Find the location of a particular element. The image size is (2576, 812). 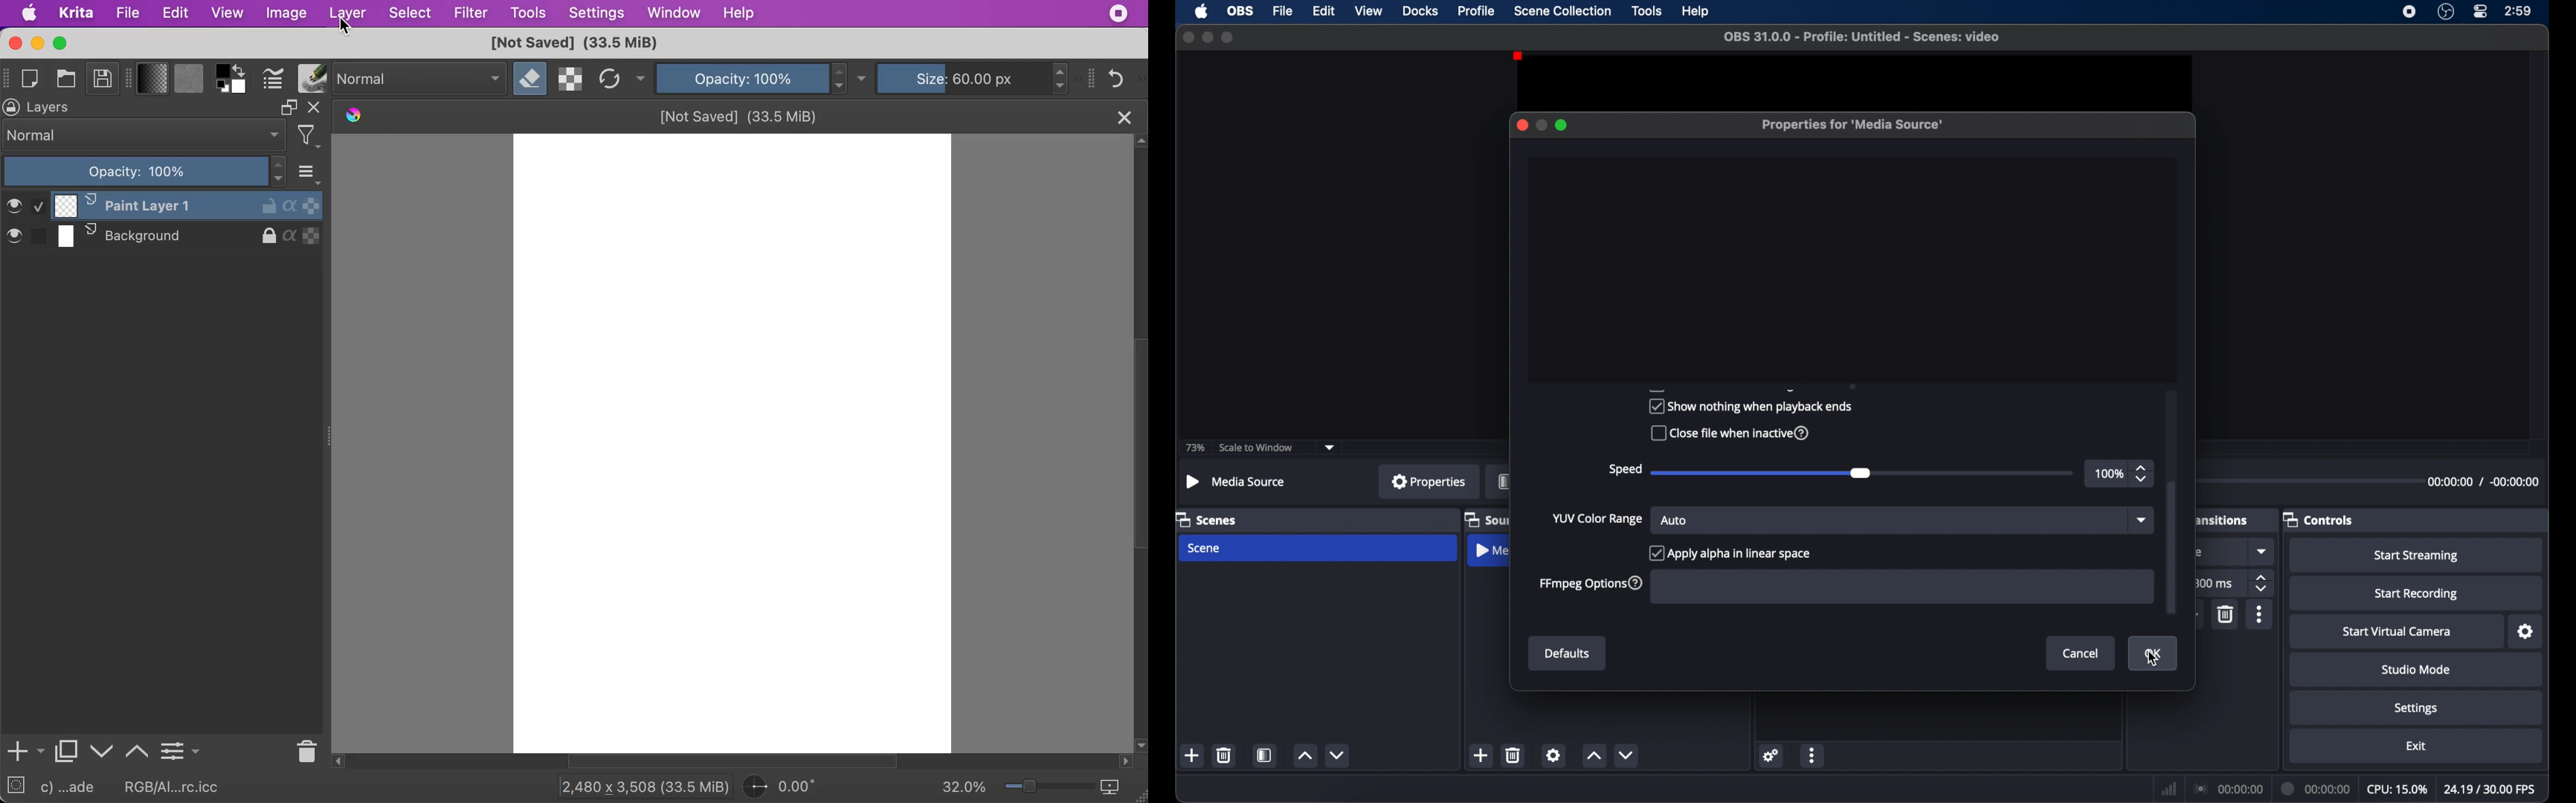

defaults is located at coordinates (1568, 654).